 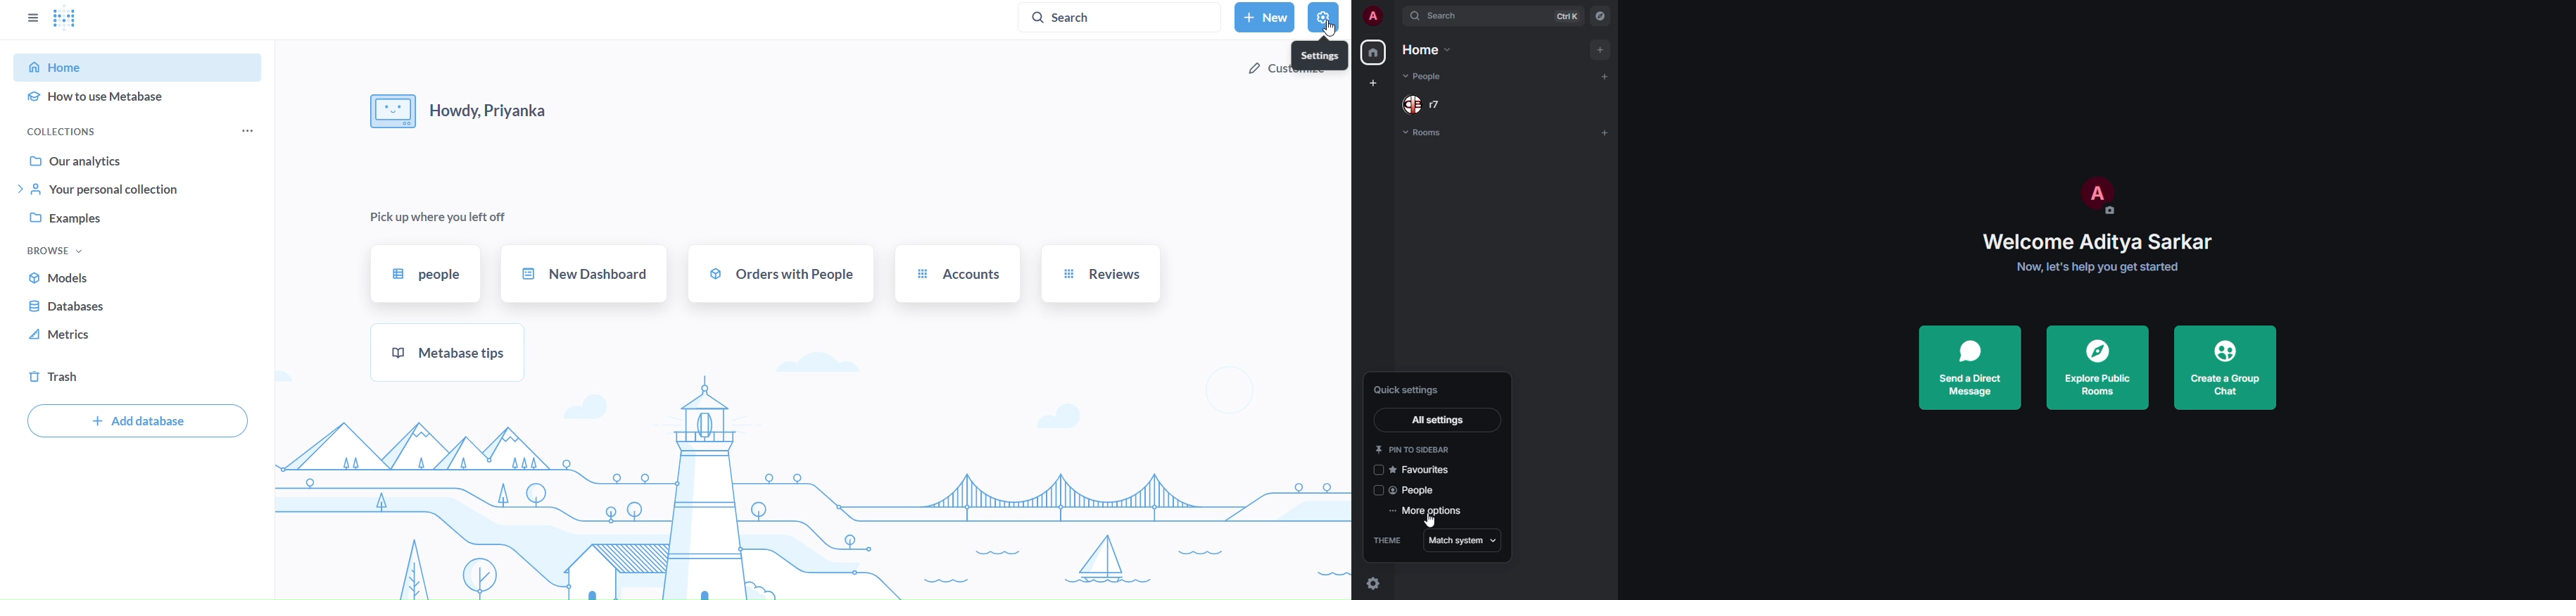 What do you see at coordinates (1600, 77) in the screenshot?
I see `add` at bounding box center [1600, 77].